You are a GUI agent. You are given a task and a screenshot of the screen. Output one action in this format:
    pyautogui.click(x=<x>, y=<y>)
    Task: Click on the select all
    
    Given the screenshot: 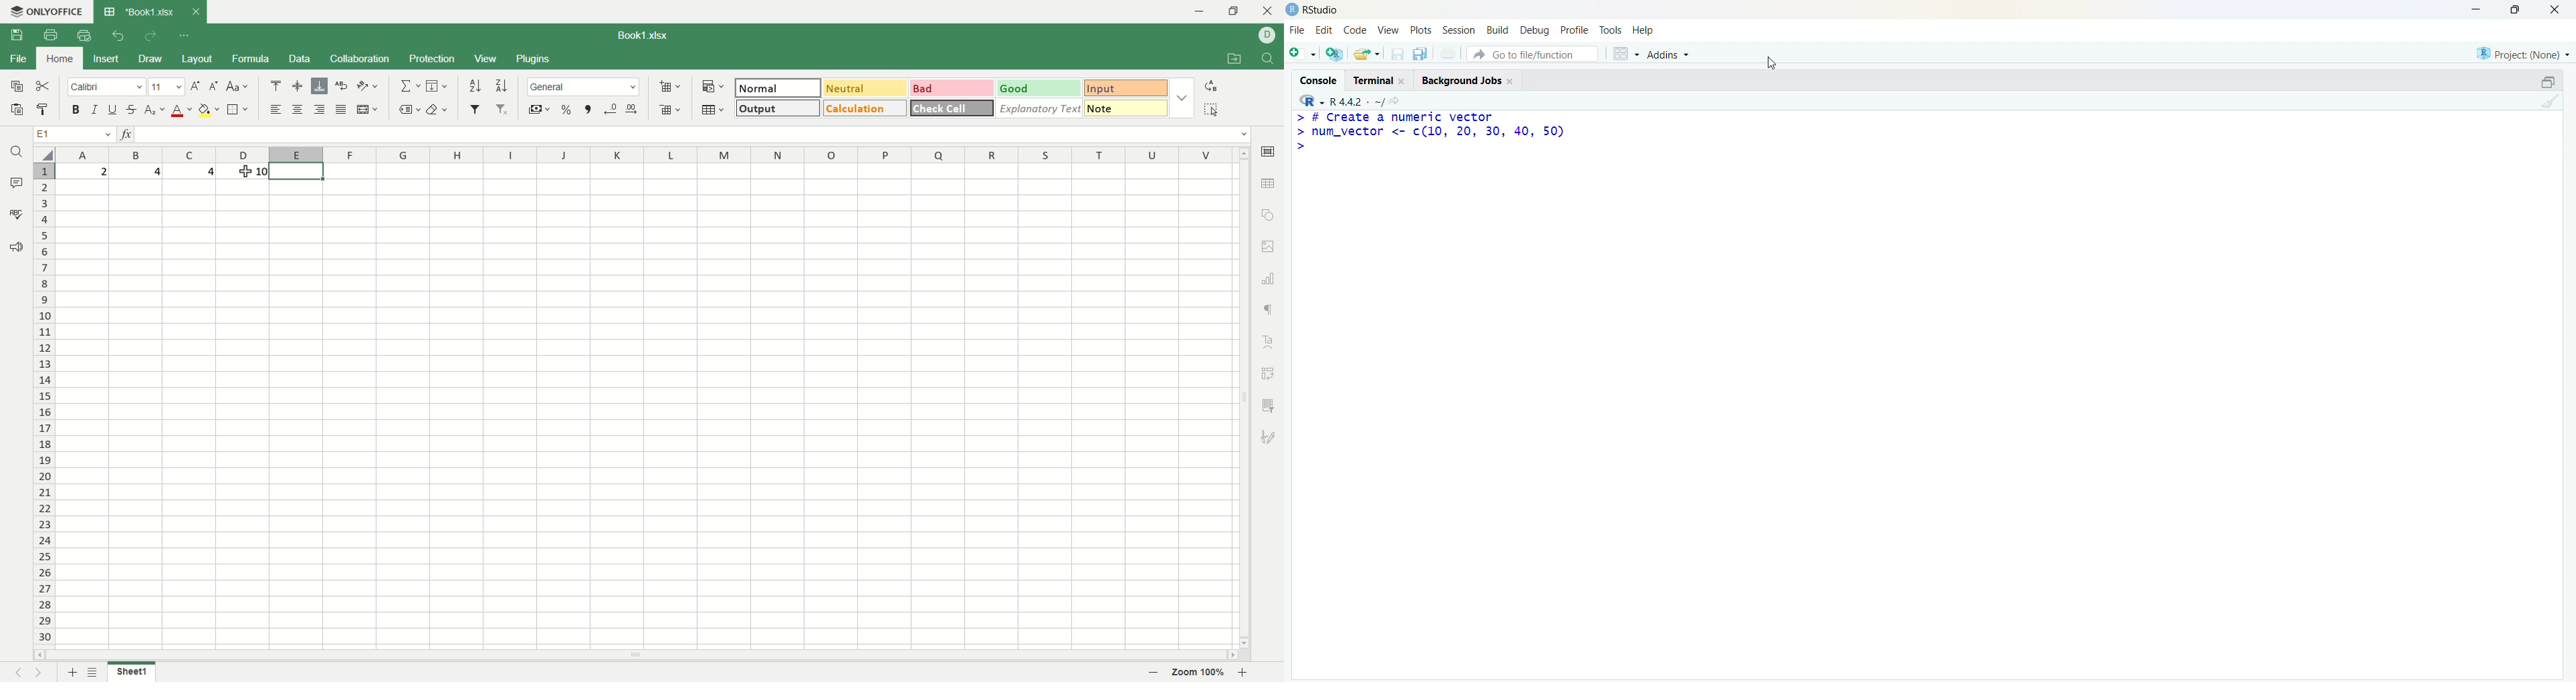 What is the action you would take?
    pyautogui.click(x=1212, y=109)
    